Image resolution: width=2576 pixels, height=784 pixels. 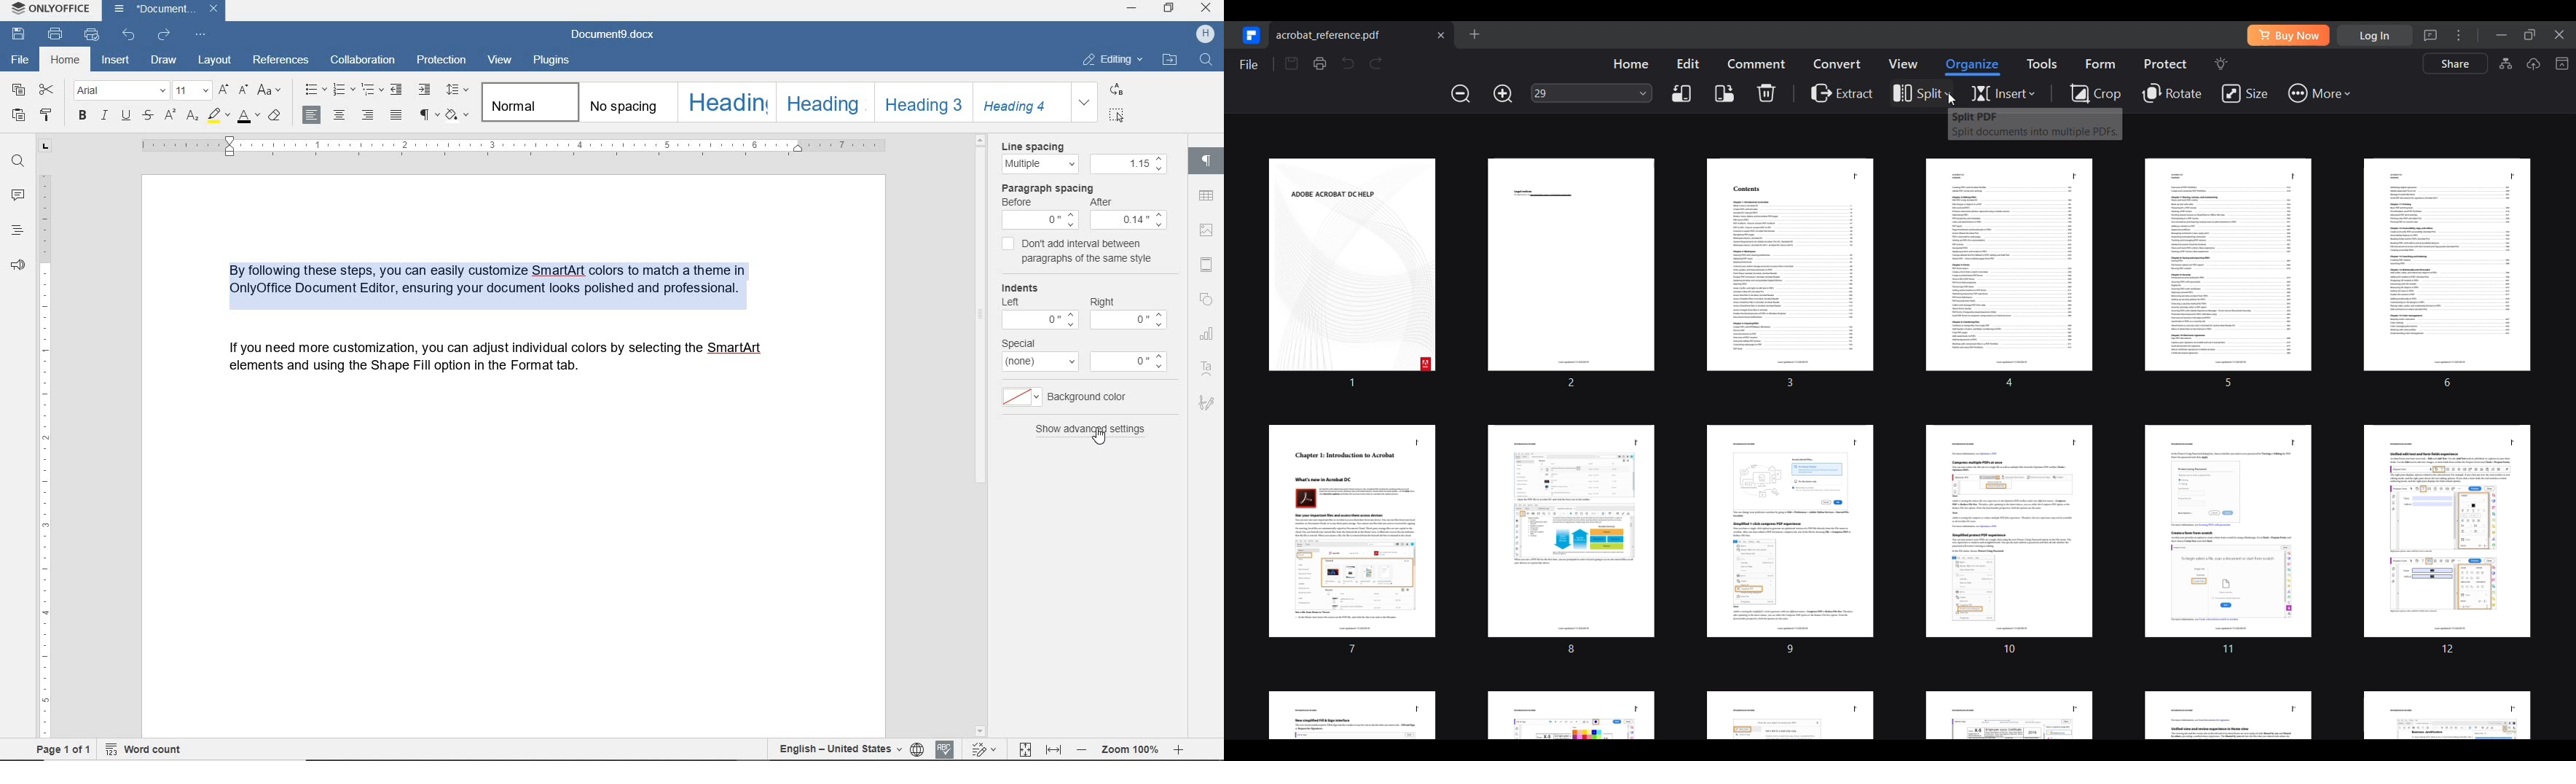 What do you see at coordinates (1036, 164) in the screenshot?
I see `Multiple ` at bounding box center [1036, 164].